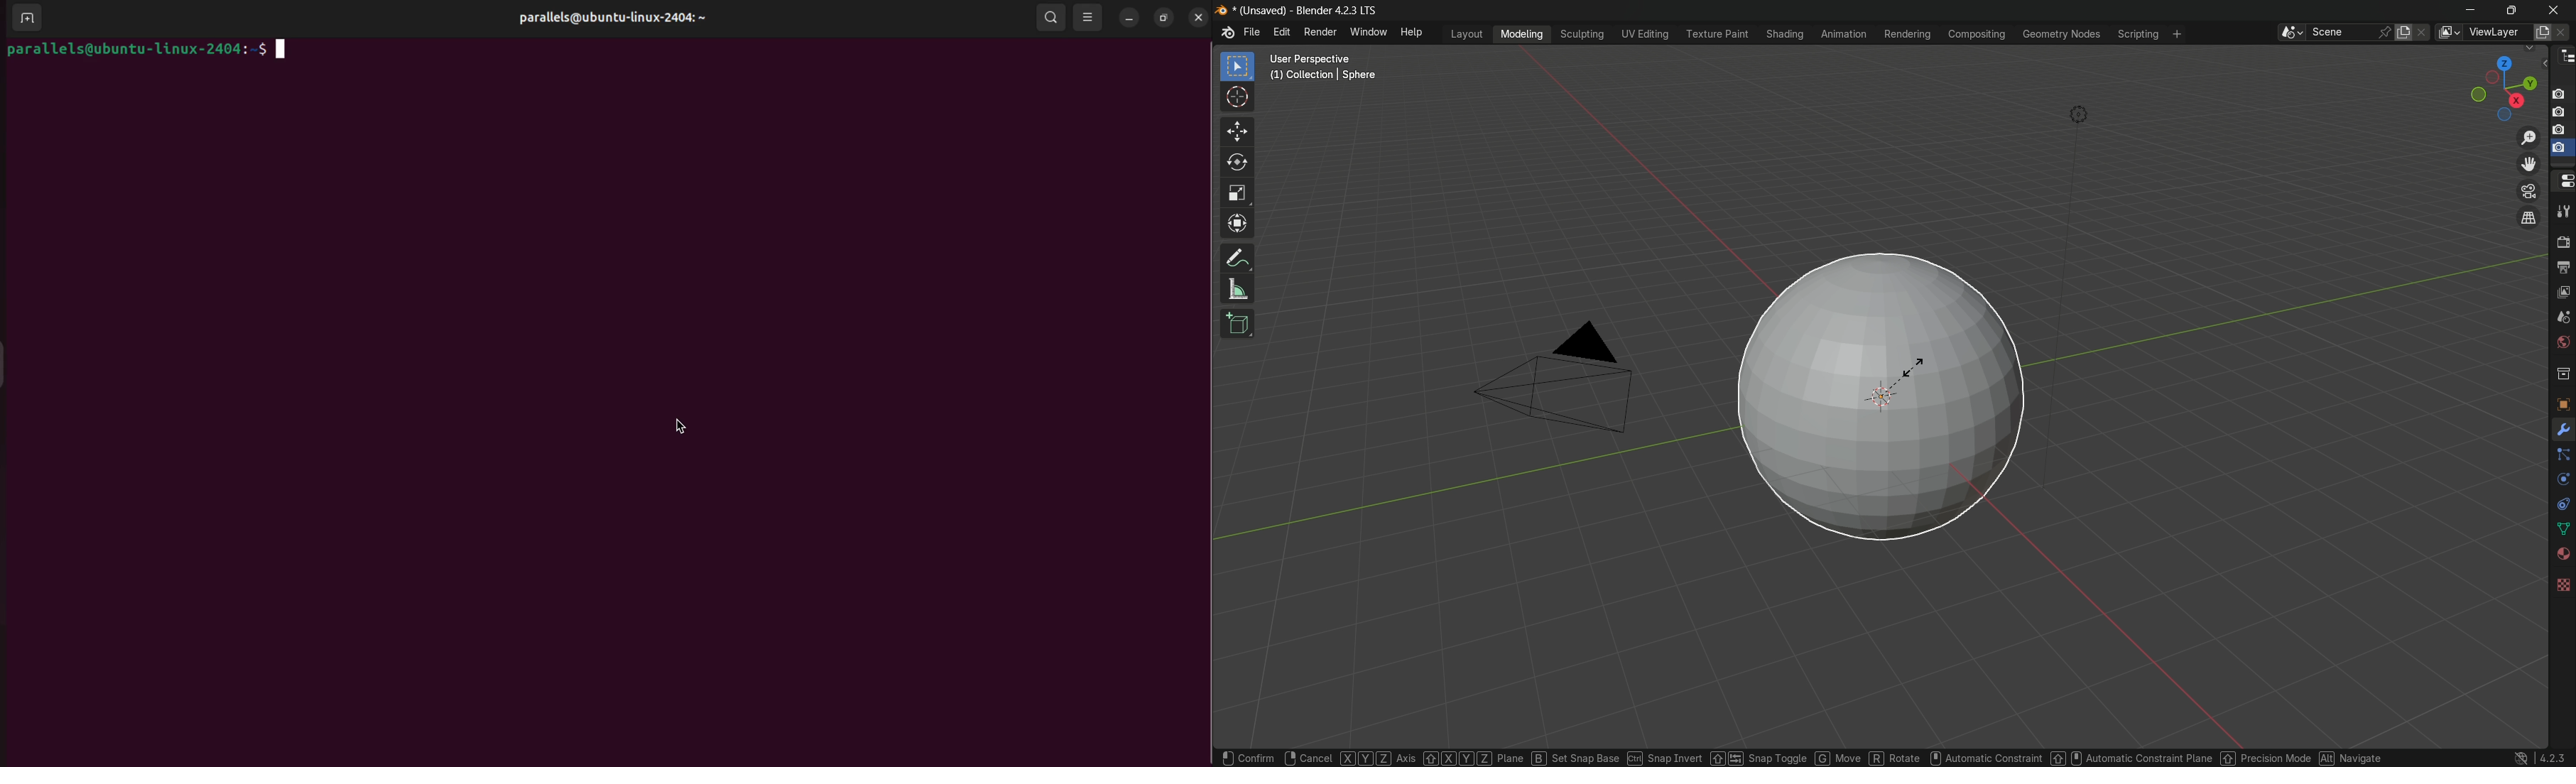 This screenshot has height=784, width=2576. Describe the element at coordinates (1646, 34) in the screenshot. I see `uv editing menu` at that location.